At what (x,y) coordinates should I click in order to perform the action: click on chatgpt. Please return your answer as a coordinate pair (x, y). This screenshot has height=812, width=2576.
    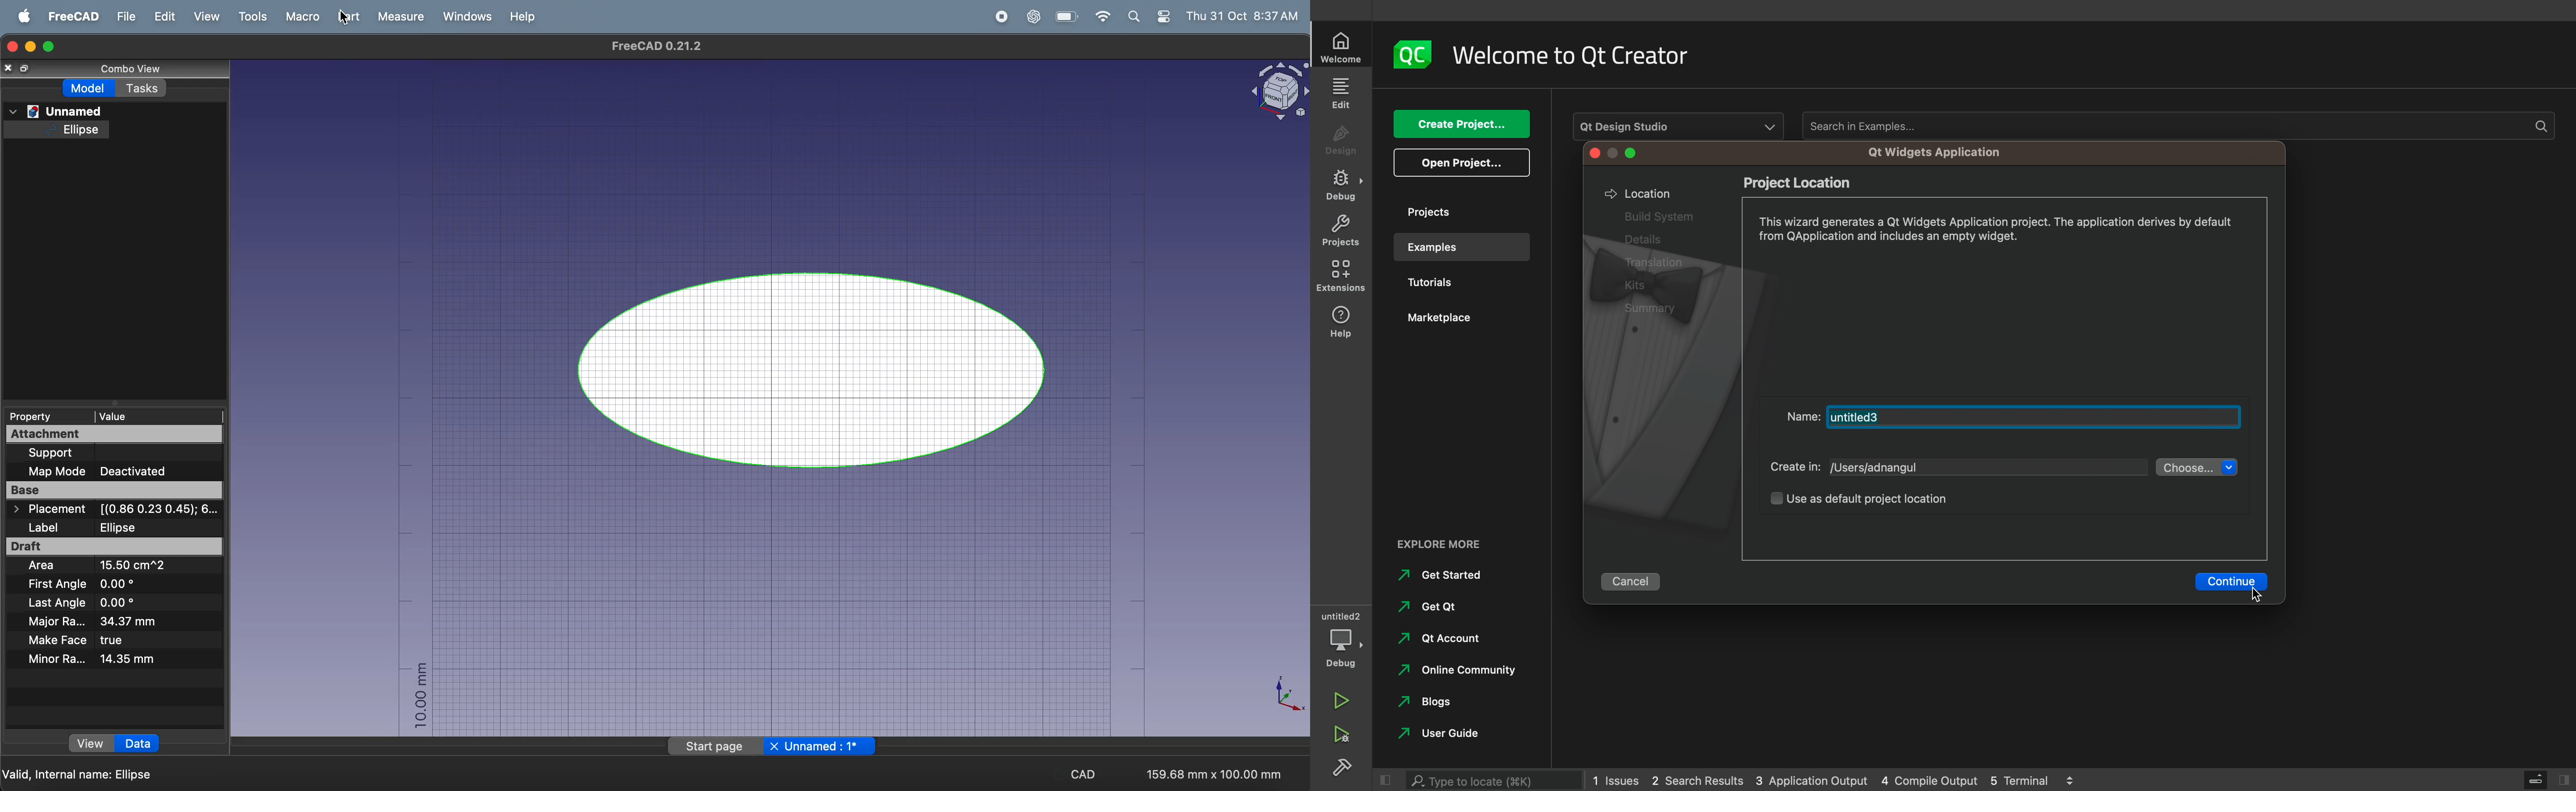
    Looking at the image, I should click on (1029, 17).